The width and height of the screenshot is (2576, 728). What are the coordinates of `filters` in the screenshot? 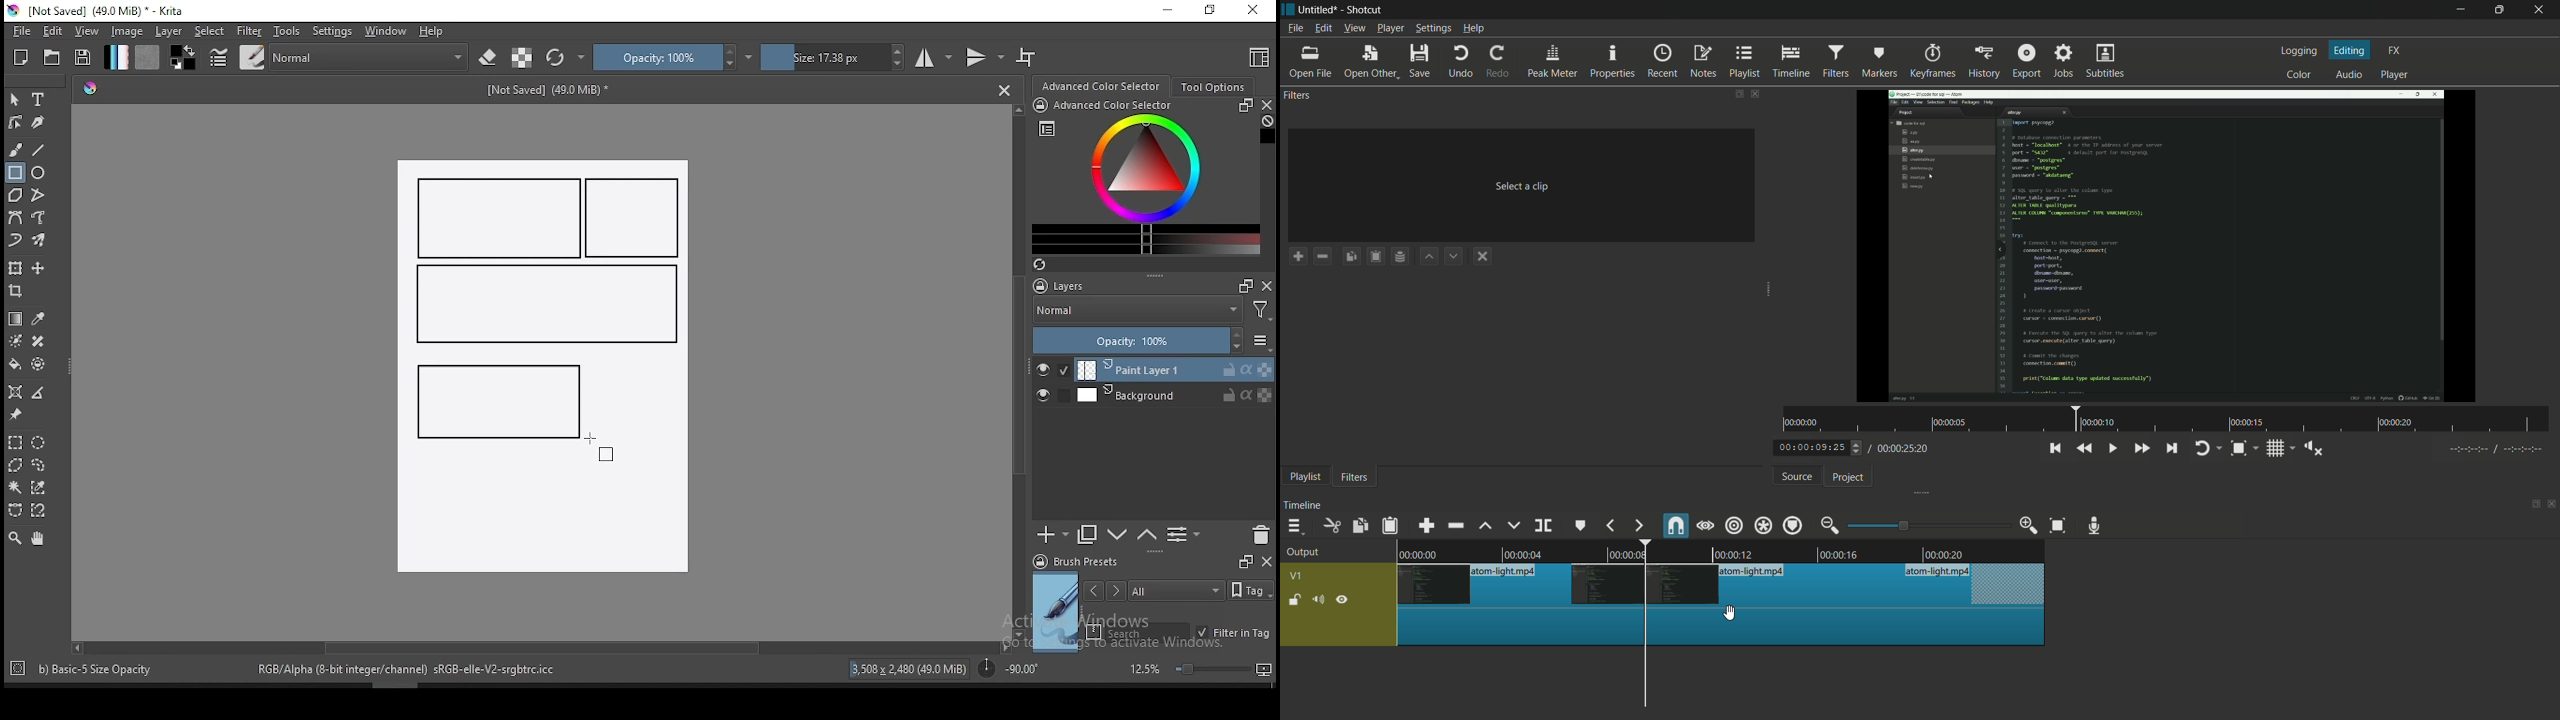 It's located at (1355, 478).